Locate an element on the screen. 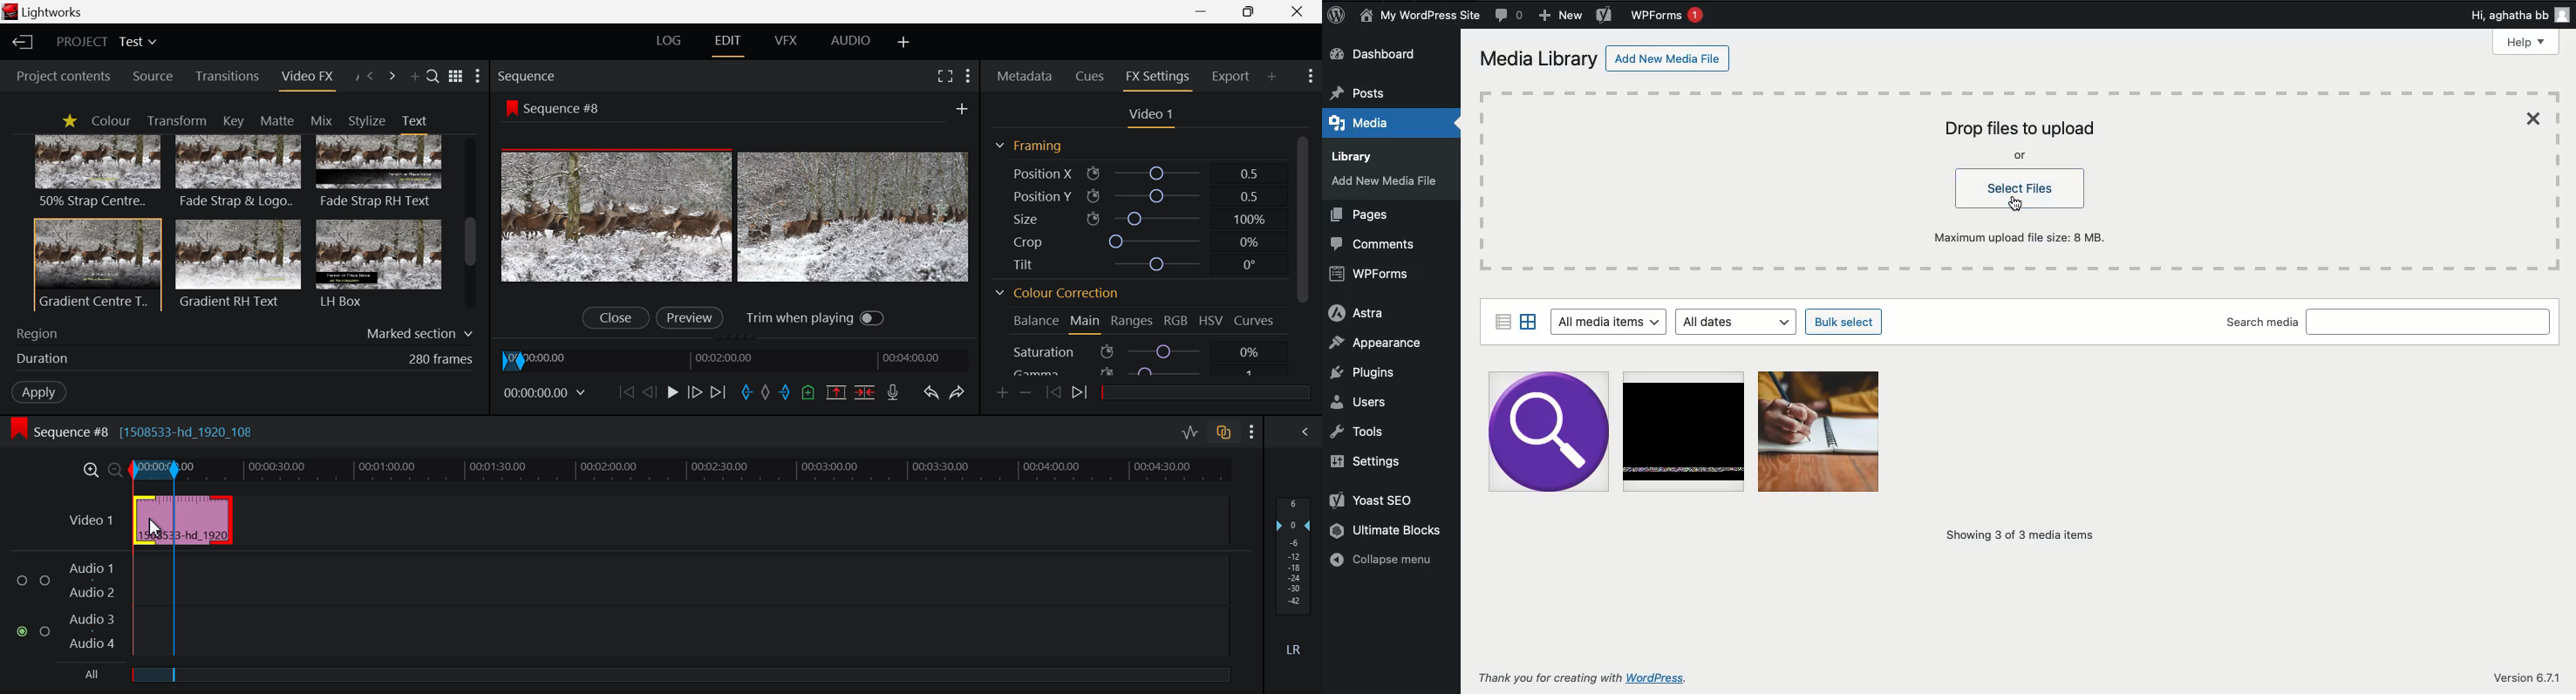  Frame Time is located at coordinates (548, 393).